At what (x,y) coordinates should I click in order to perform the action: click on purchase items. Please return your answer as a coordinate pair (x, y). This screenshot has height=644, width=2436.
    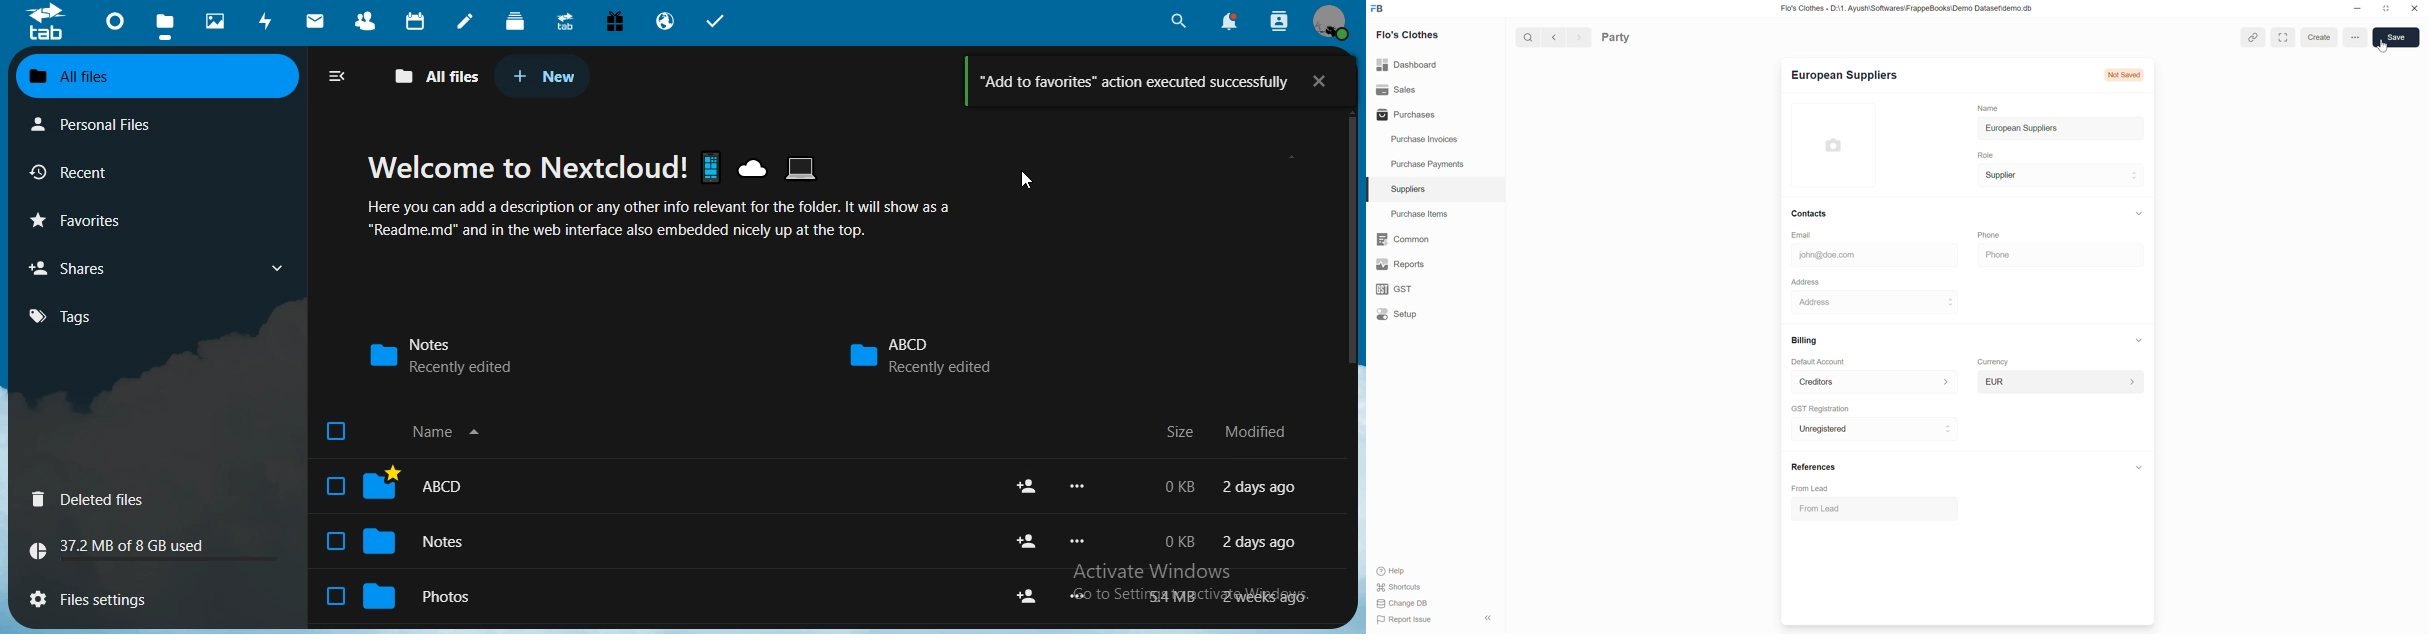
    Looking at the image, I should click on (1423, 214).